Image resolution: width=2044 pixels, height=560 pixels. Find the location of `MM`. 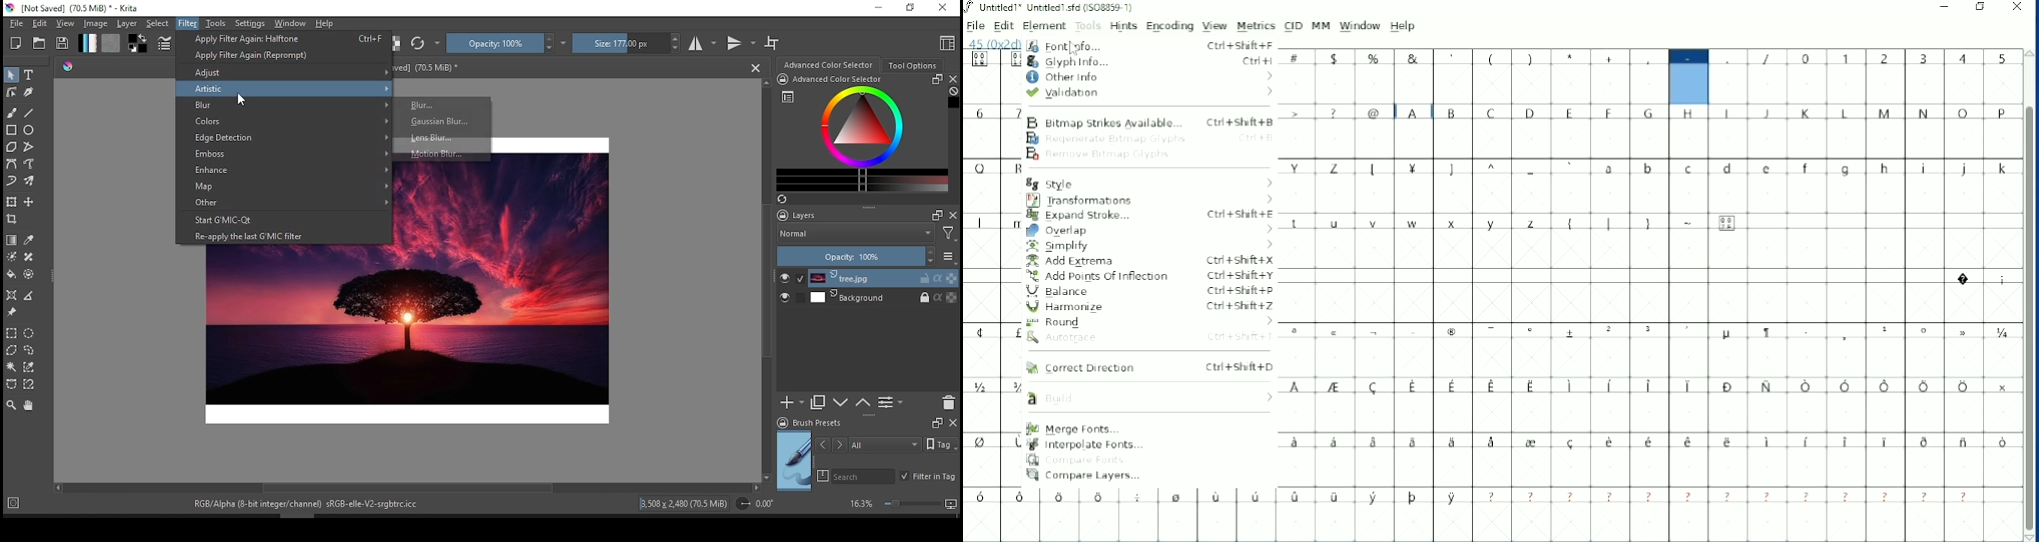

MM is located at coordinates (1321, 26).